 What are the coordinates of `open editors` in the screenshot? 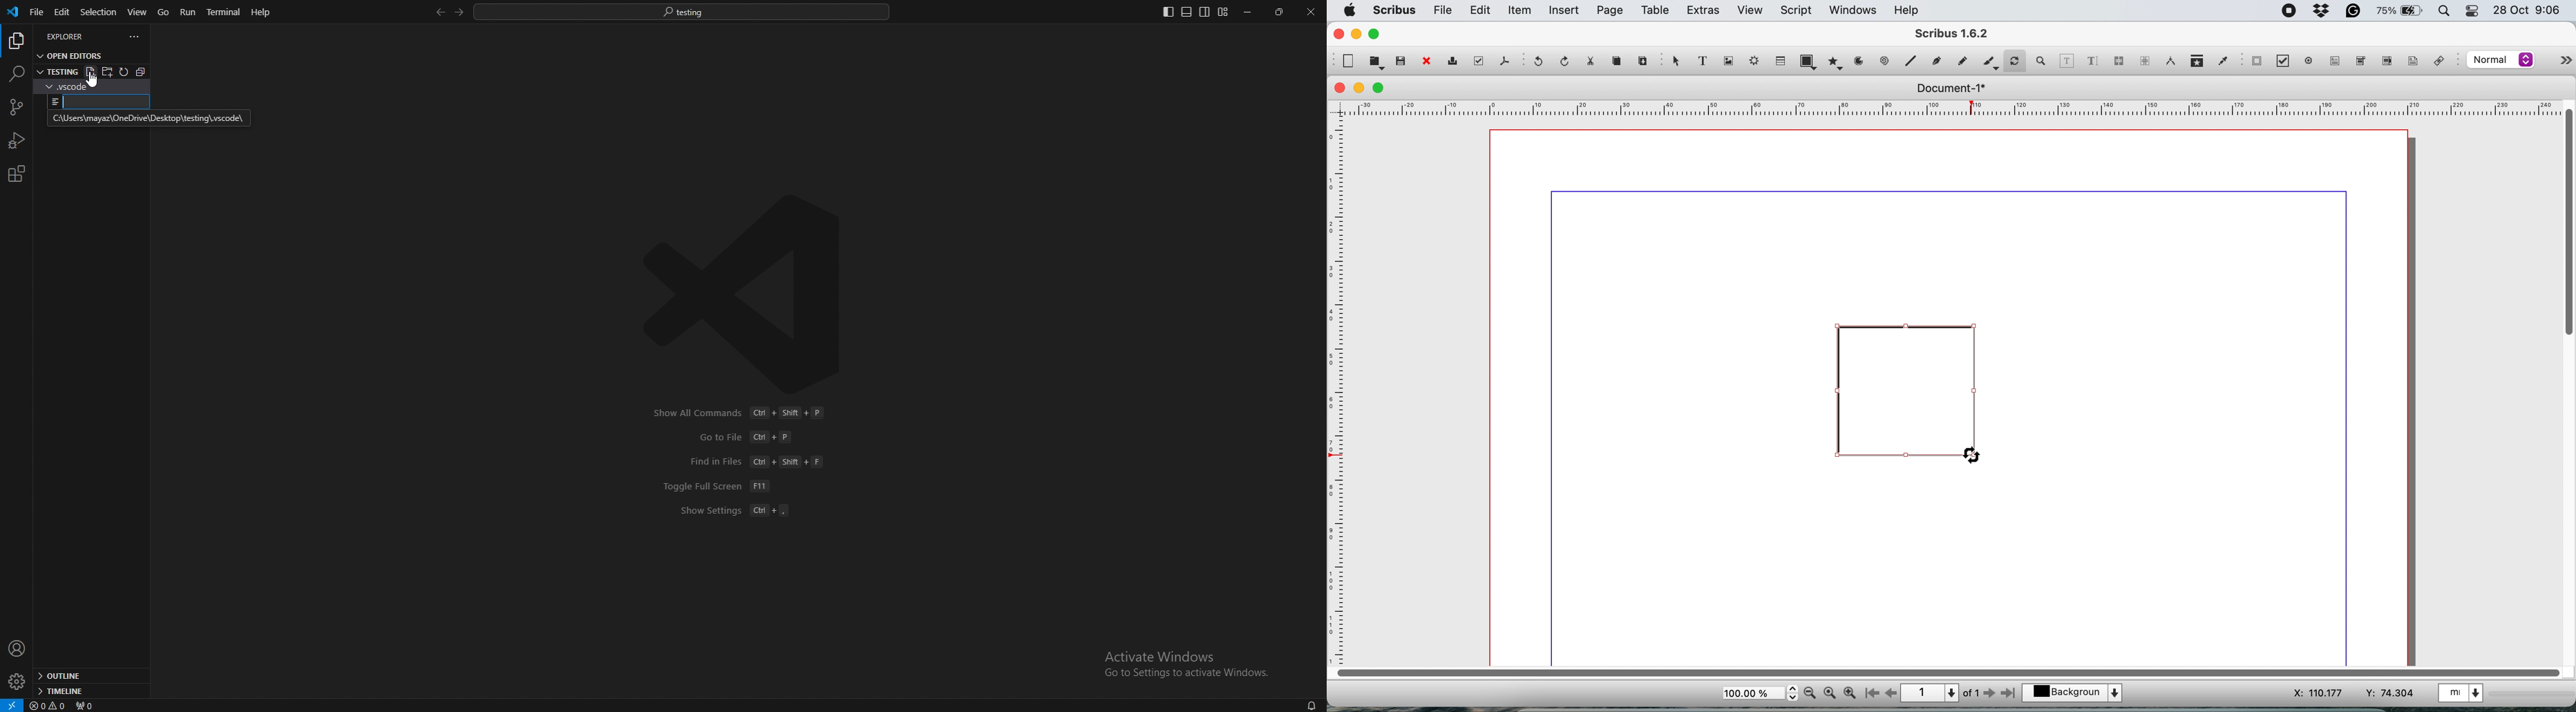 It's located at (72, 55).